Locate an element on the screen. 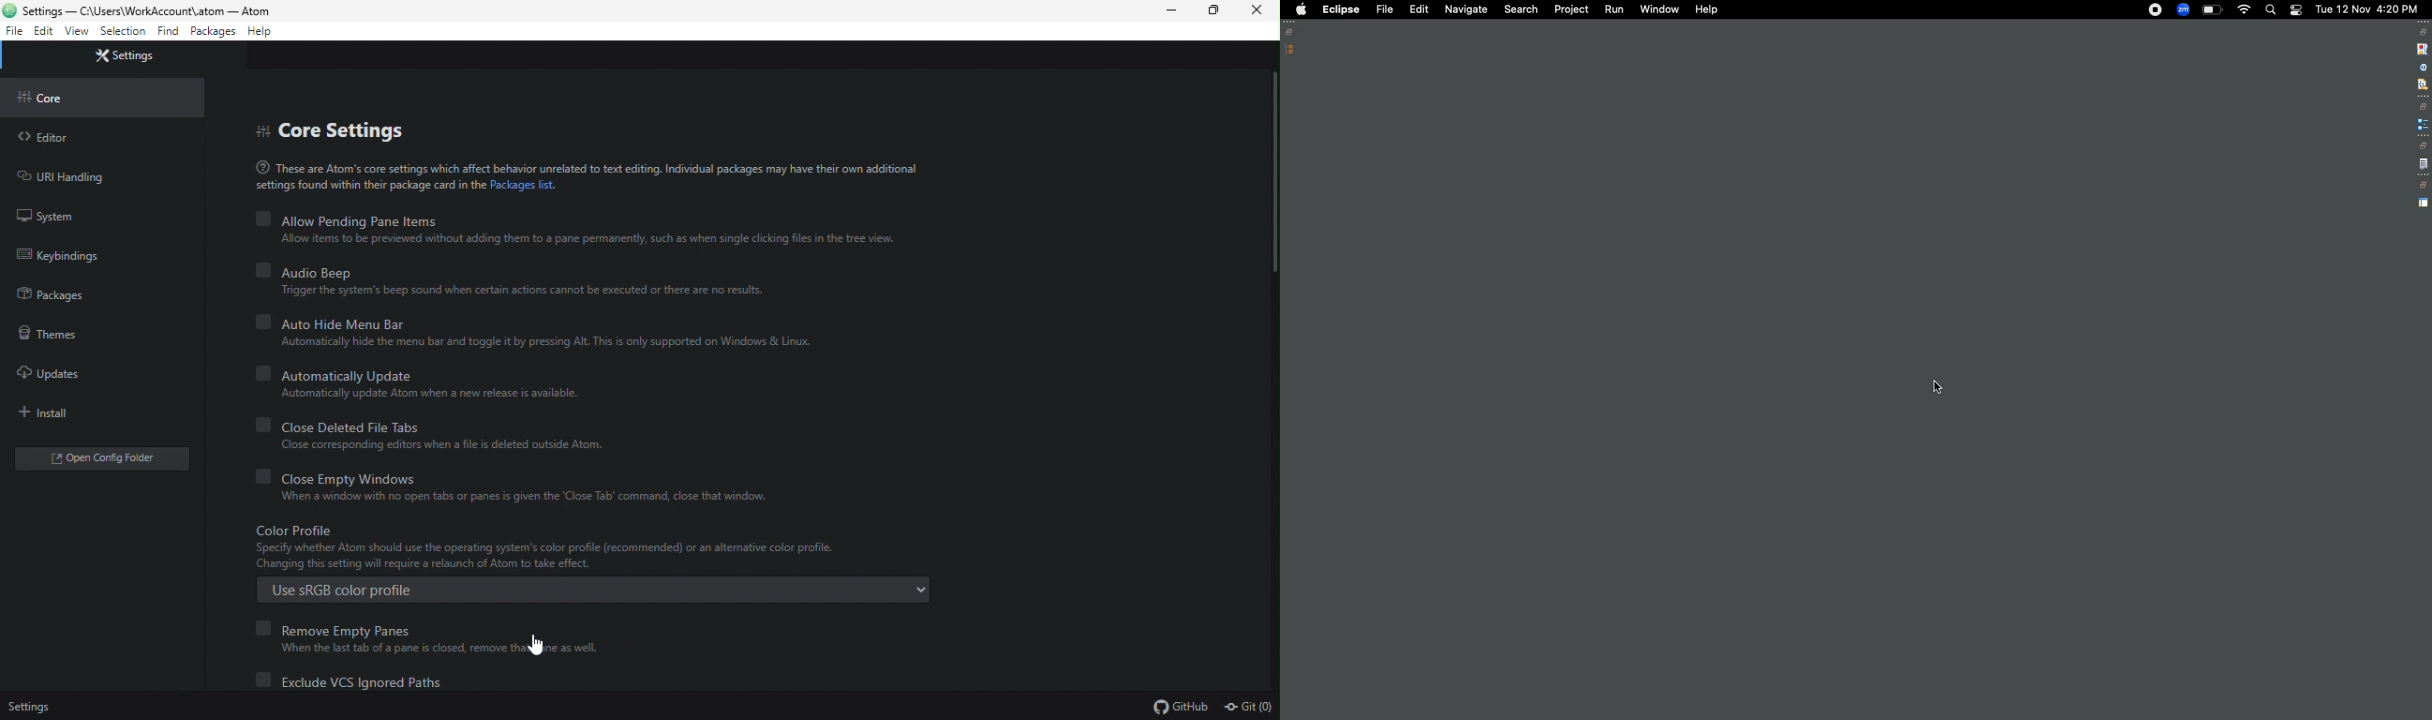 The height and width of the screenshot is (728, 2436). automatically update is located at coordinates (429, 385).